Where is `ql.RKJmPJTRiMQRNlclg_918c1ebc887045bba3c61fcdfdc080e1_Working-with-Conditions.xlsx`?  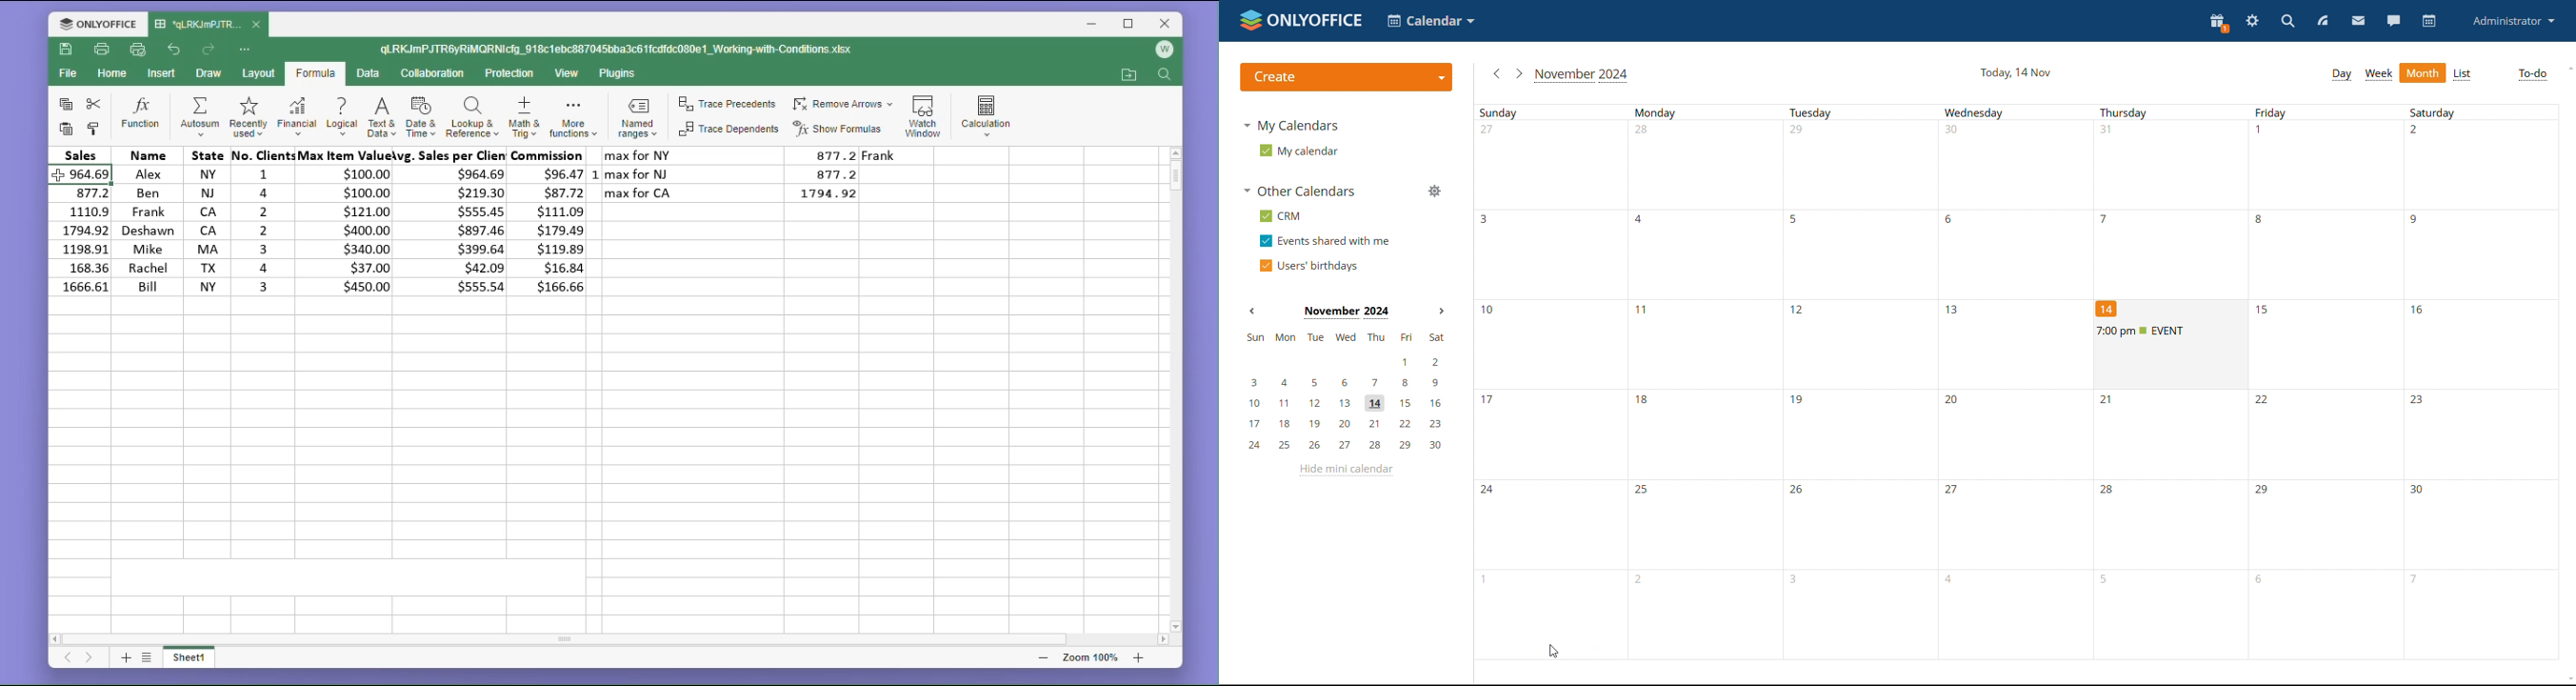
ql.RKJmPJTRiMQRNlclg_918c1ebc887045bba3c61fcdfdc080e1_Working-with-Conditions.xlsx is located at coordinates (636, 50).